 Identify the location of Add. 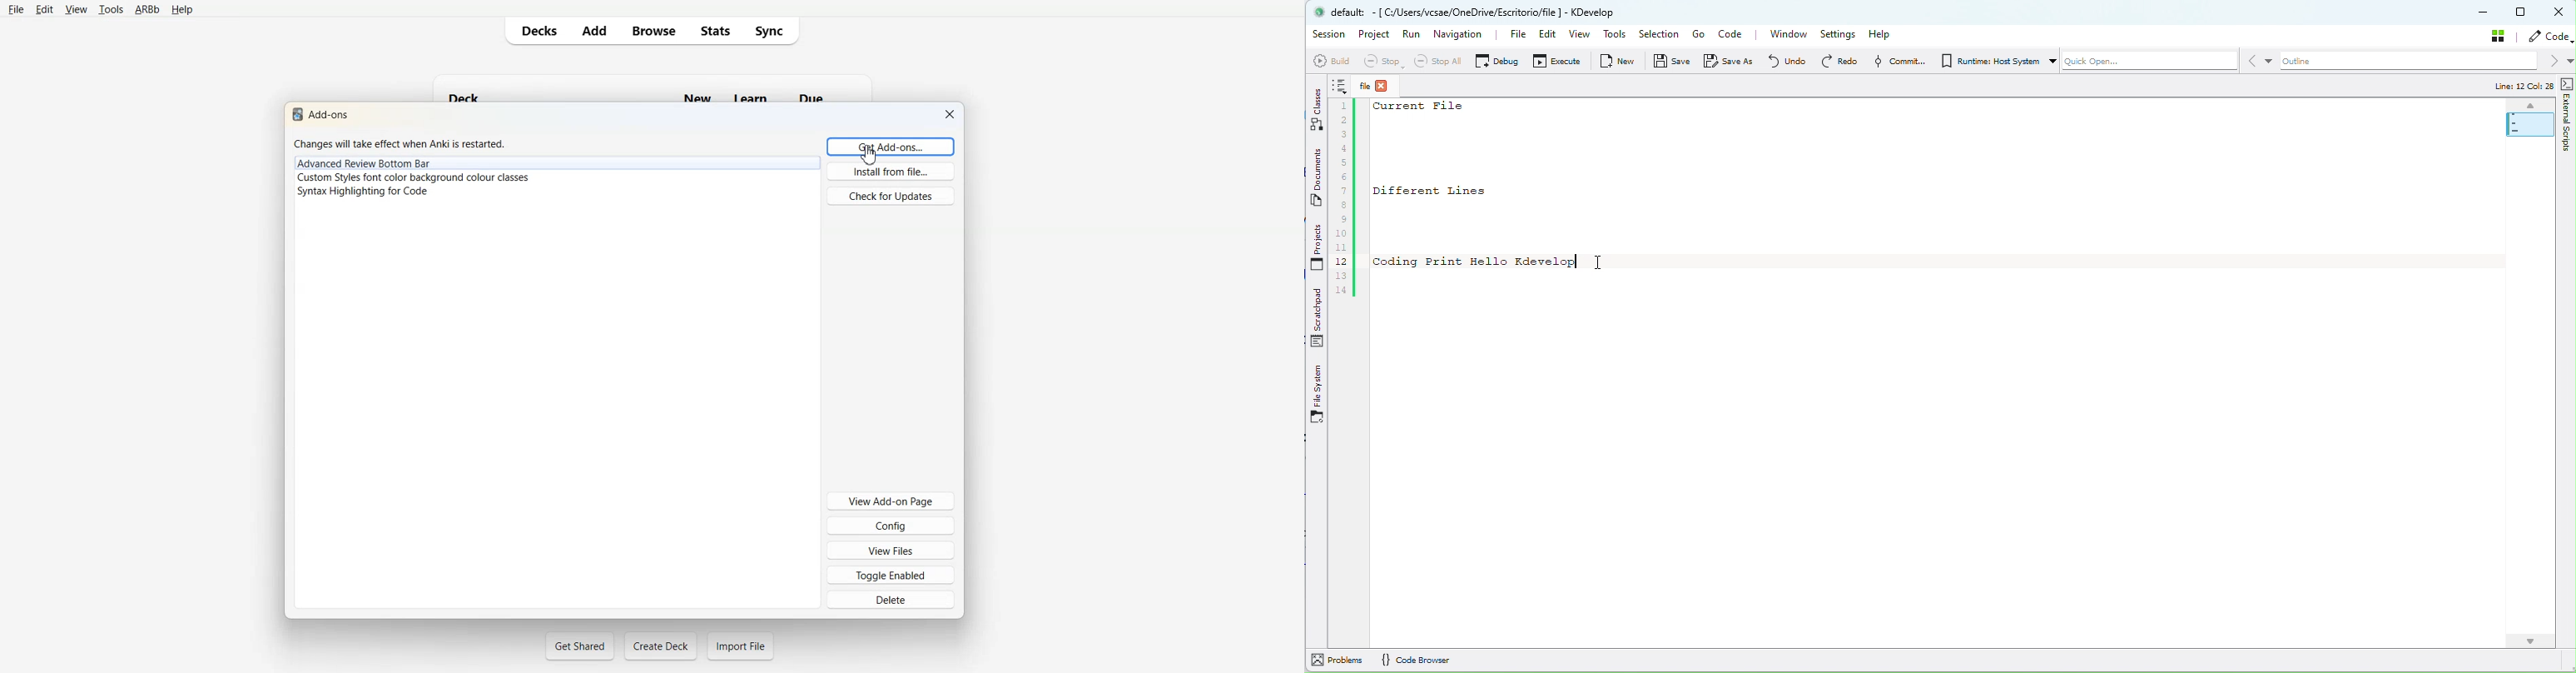
(594, 31).